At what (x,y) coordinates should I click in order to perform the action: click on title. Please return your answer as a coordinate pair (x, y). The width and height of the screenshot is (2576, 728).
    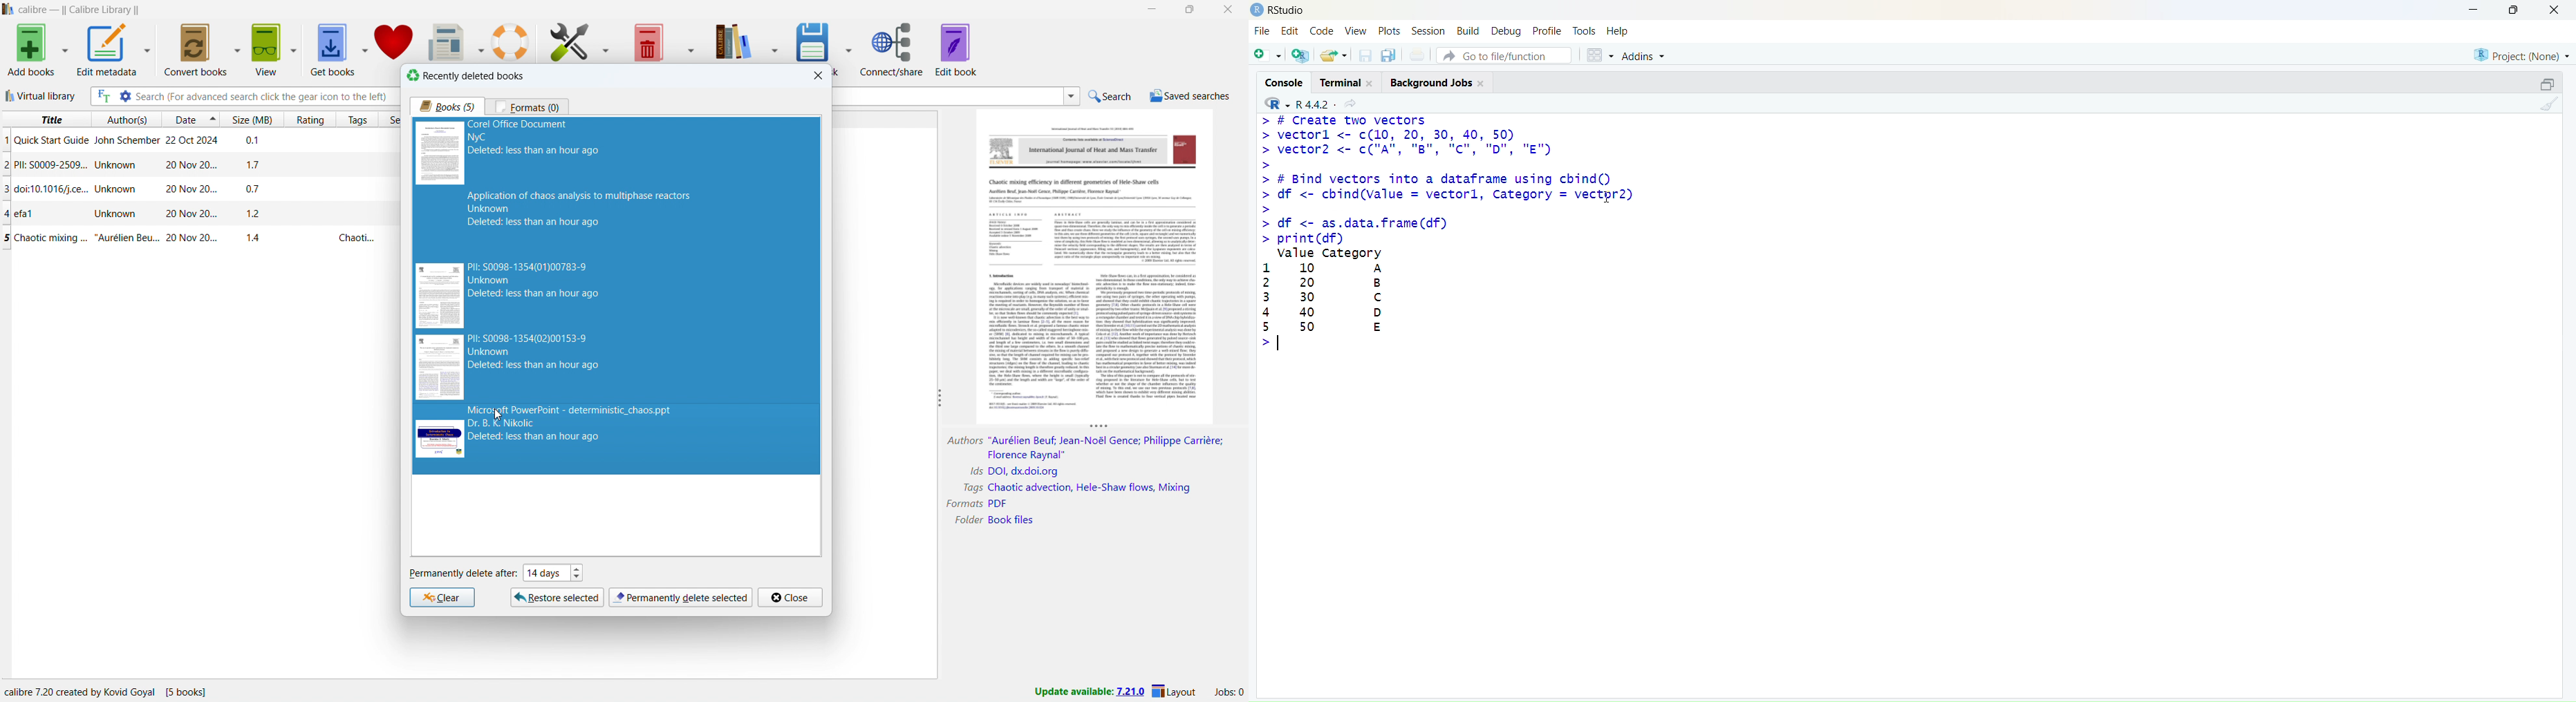
    Looking at the image, I should click on (79, 10).